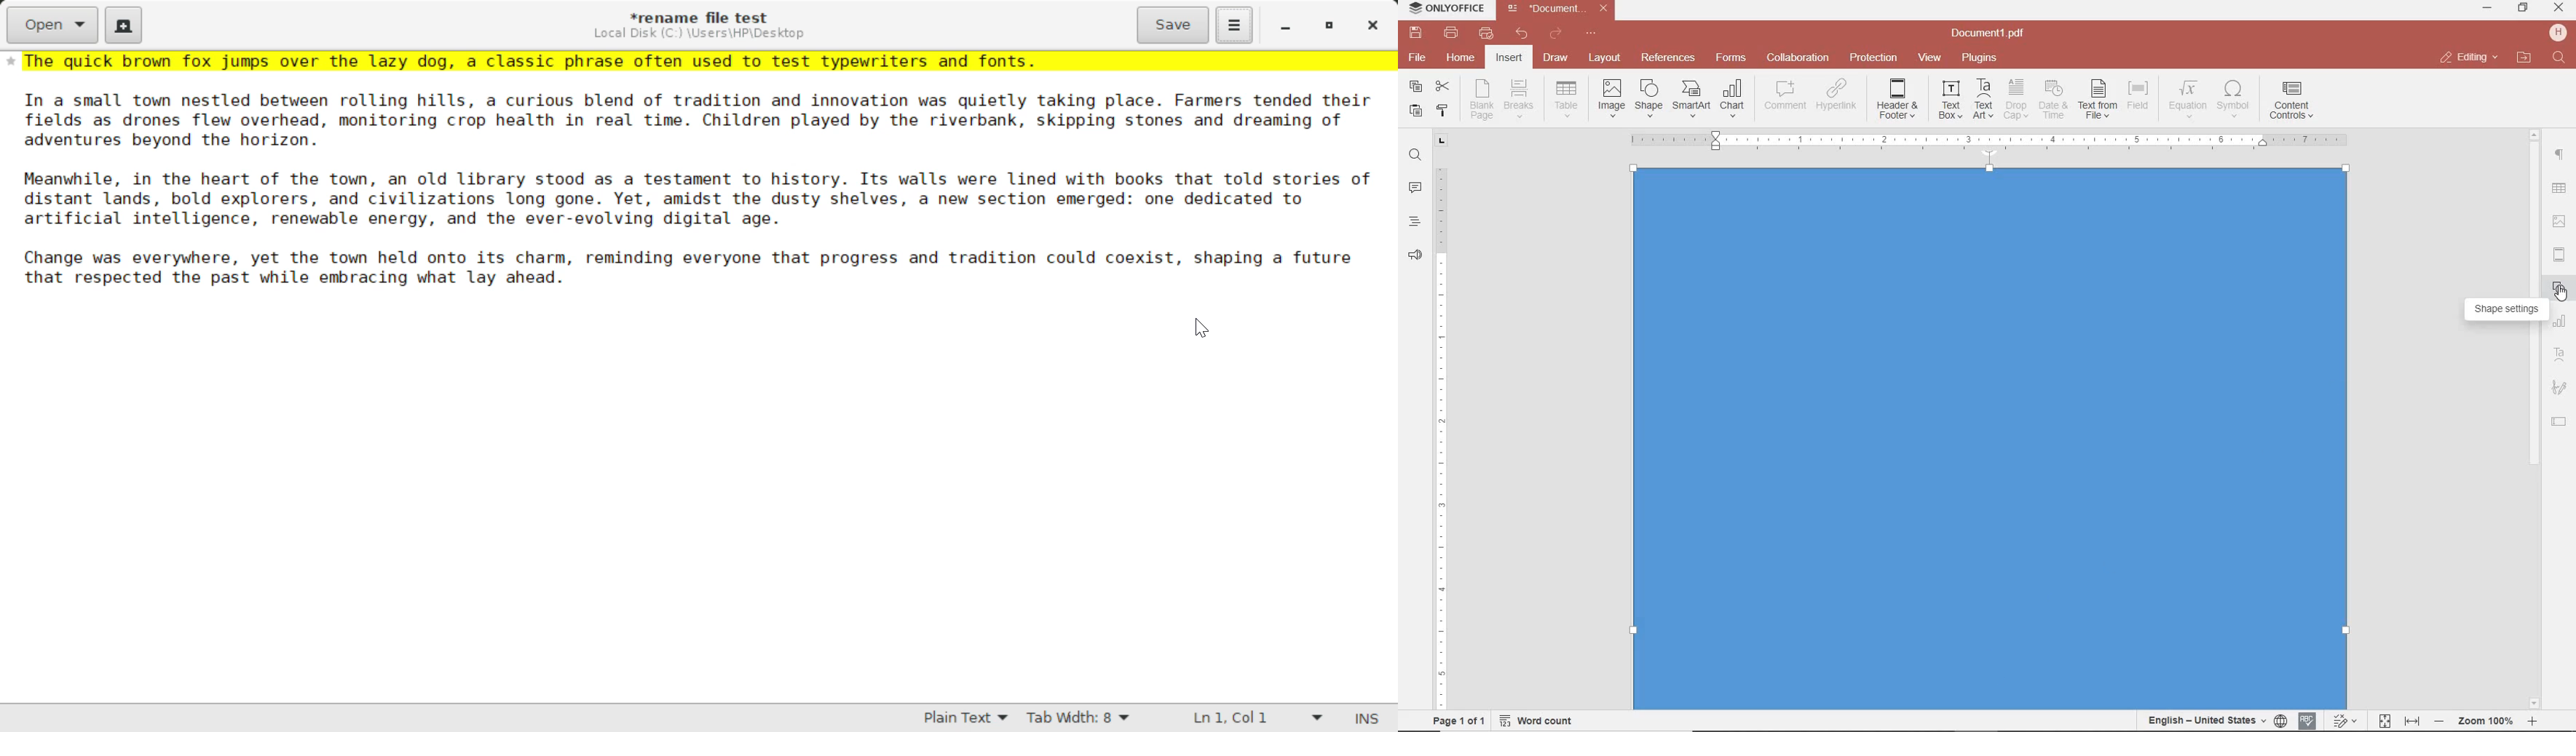  Describe the element at coordinates (2560, 356) in the screenshot. I see `TEXT ART` at that location.